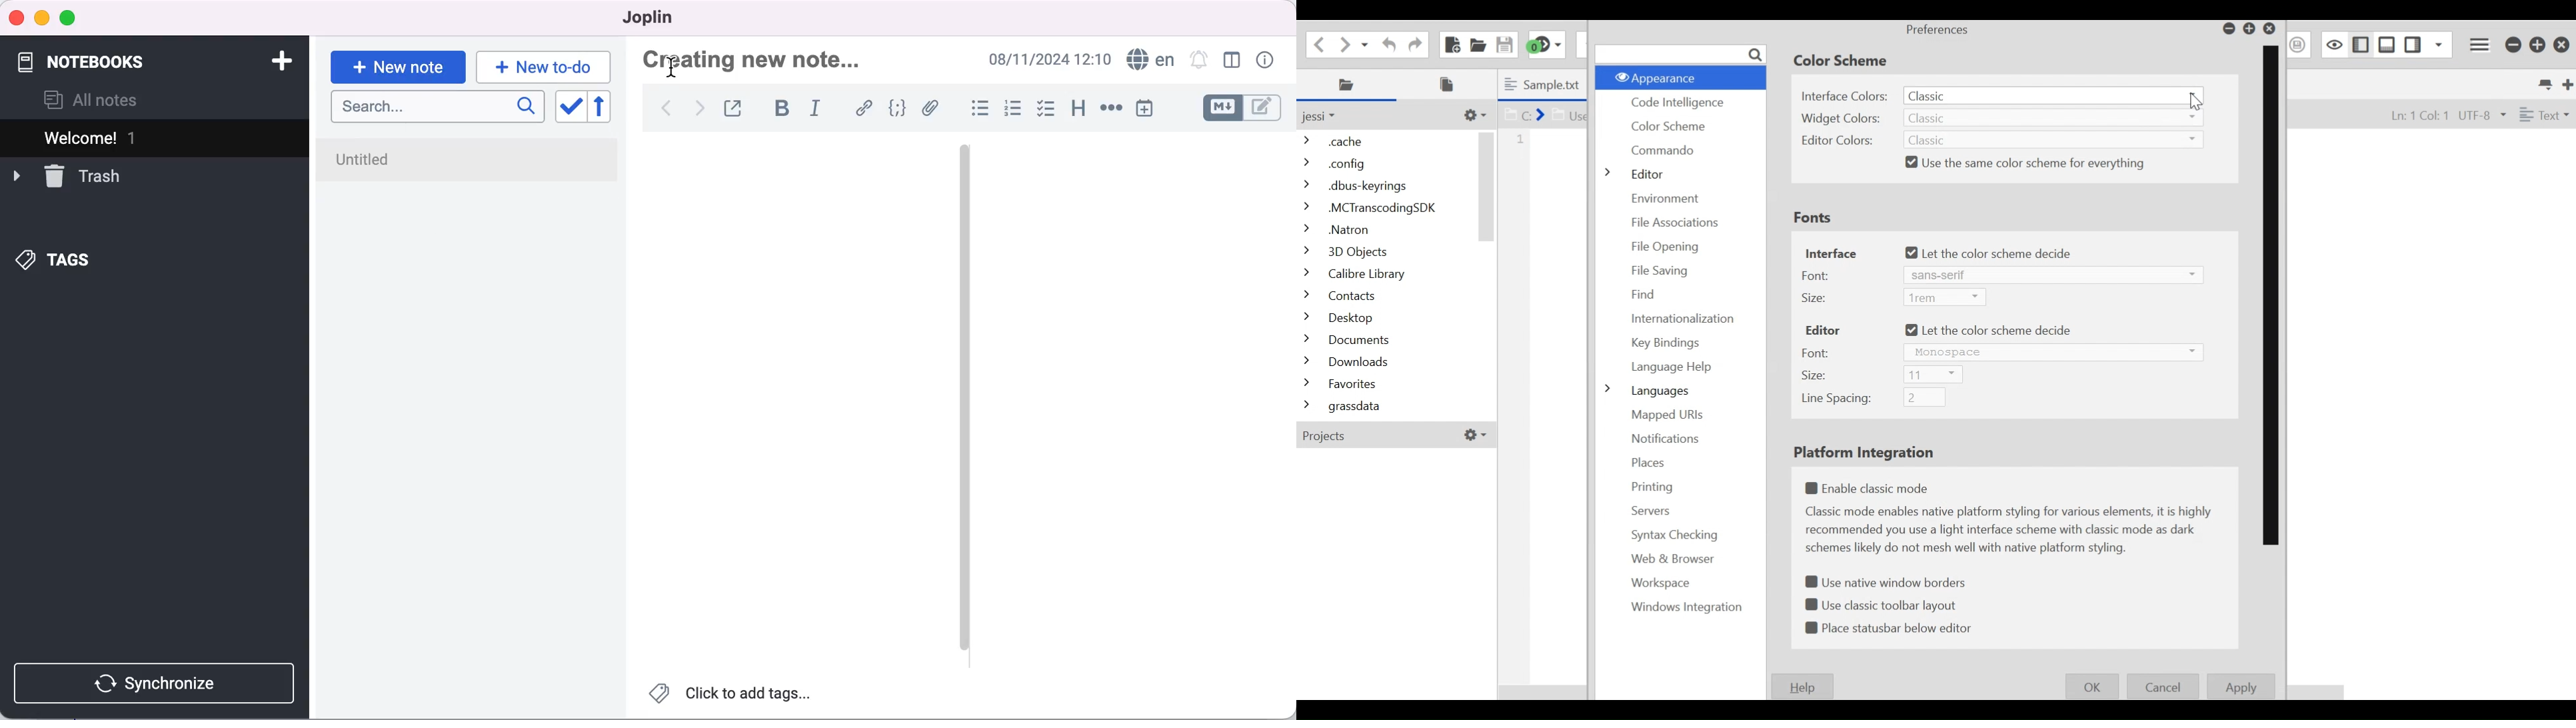 This screenshot has height=728, width=2576. What do you see at coordinates (2241, 687) in the screenshot?
I see `Apply` at bounding box center [2241, 687].